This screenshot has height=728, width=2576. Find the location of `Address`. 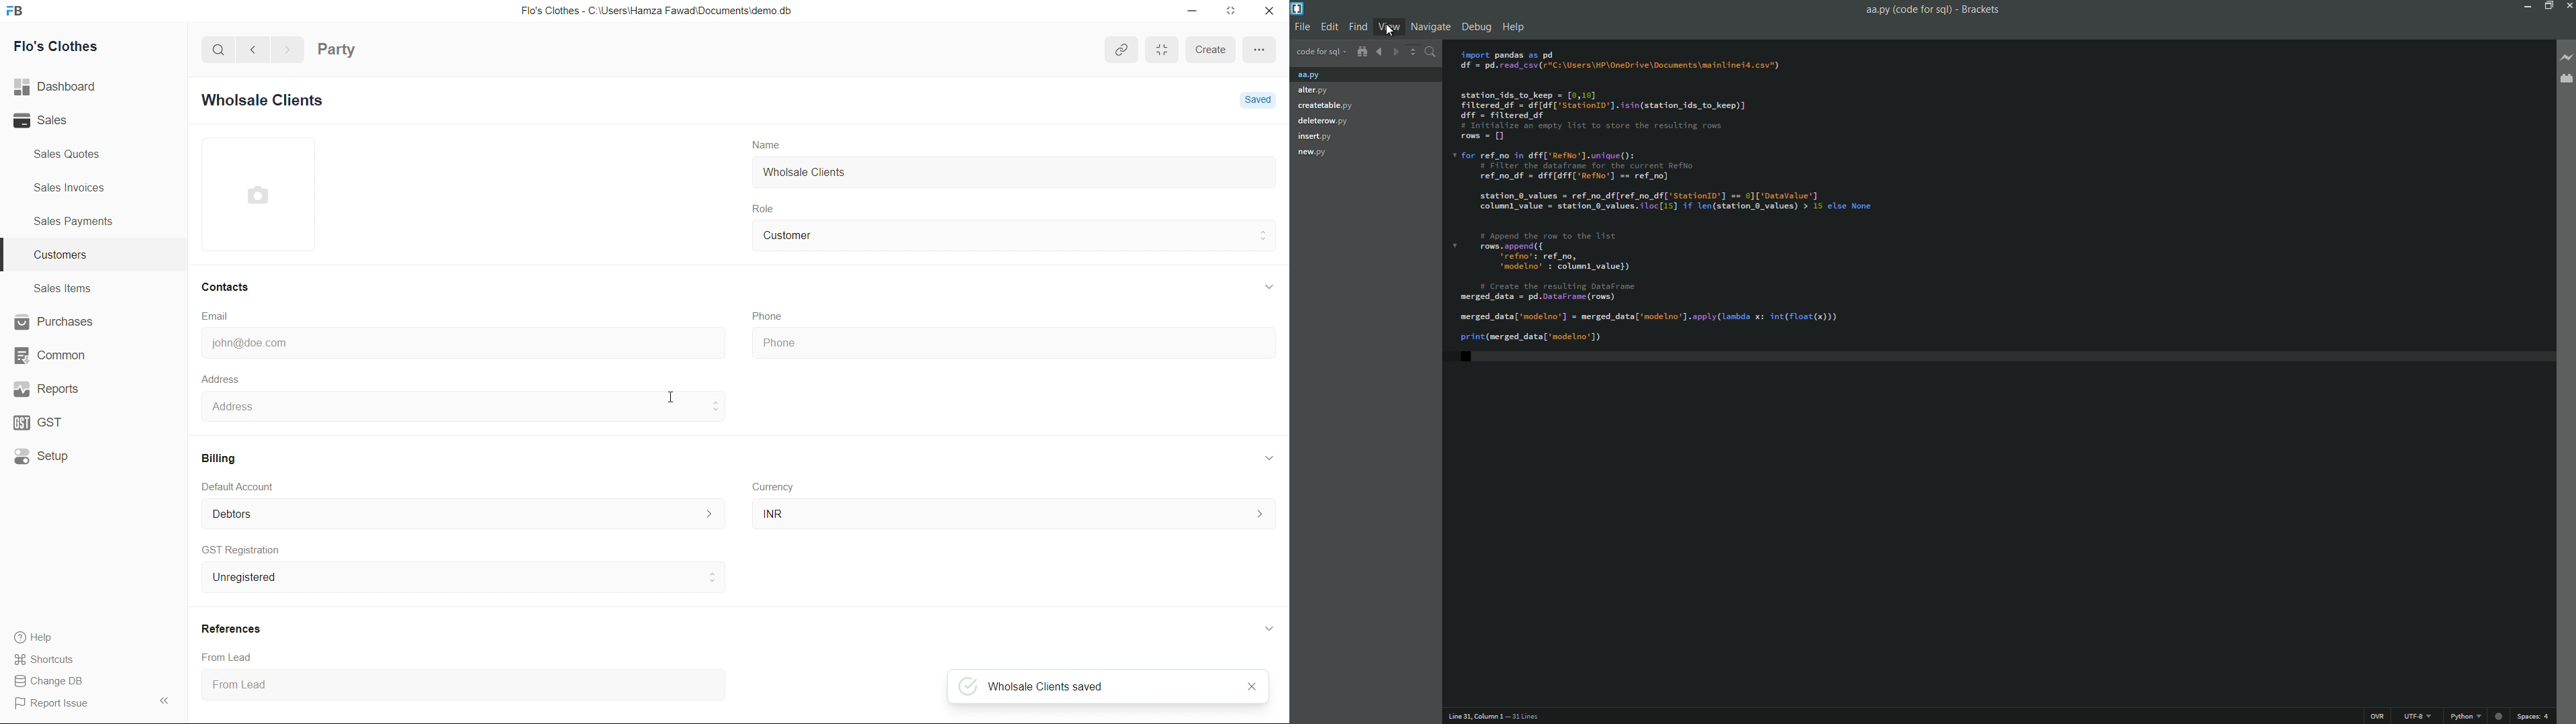

Address is located at coordinates (220, 377).